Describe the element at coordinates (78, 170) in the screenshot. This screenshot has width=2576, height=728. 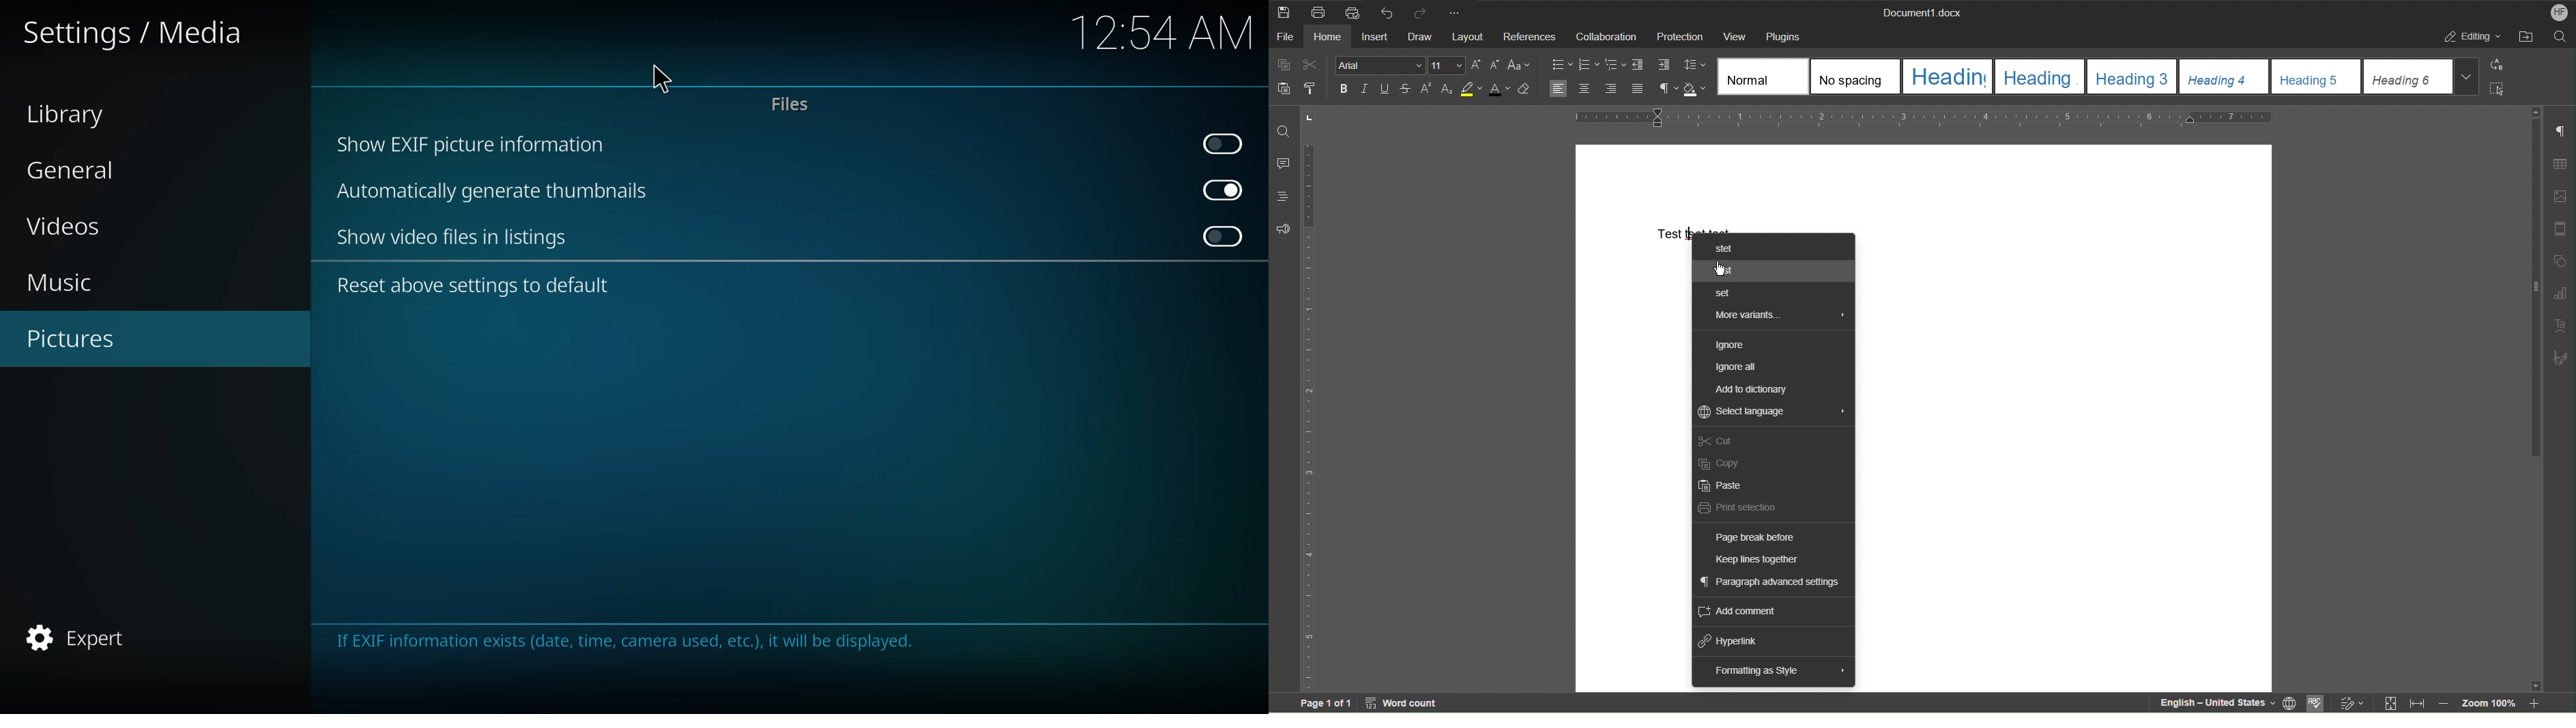
I see `general` at that location.